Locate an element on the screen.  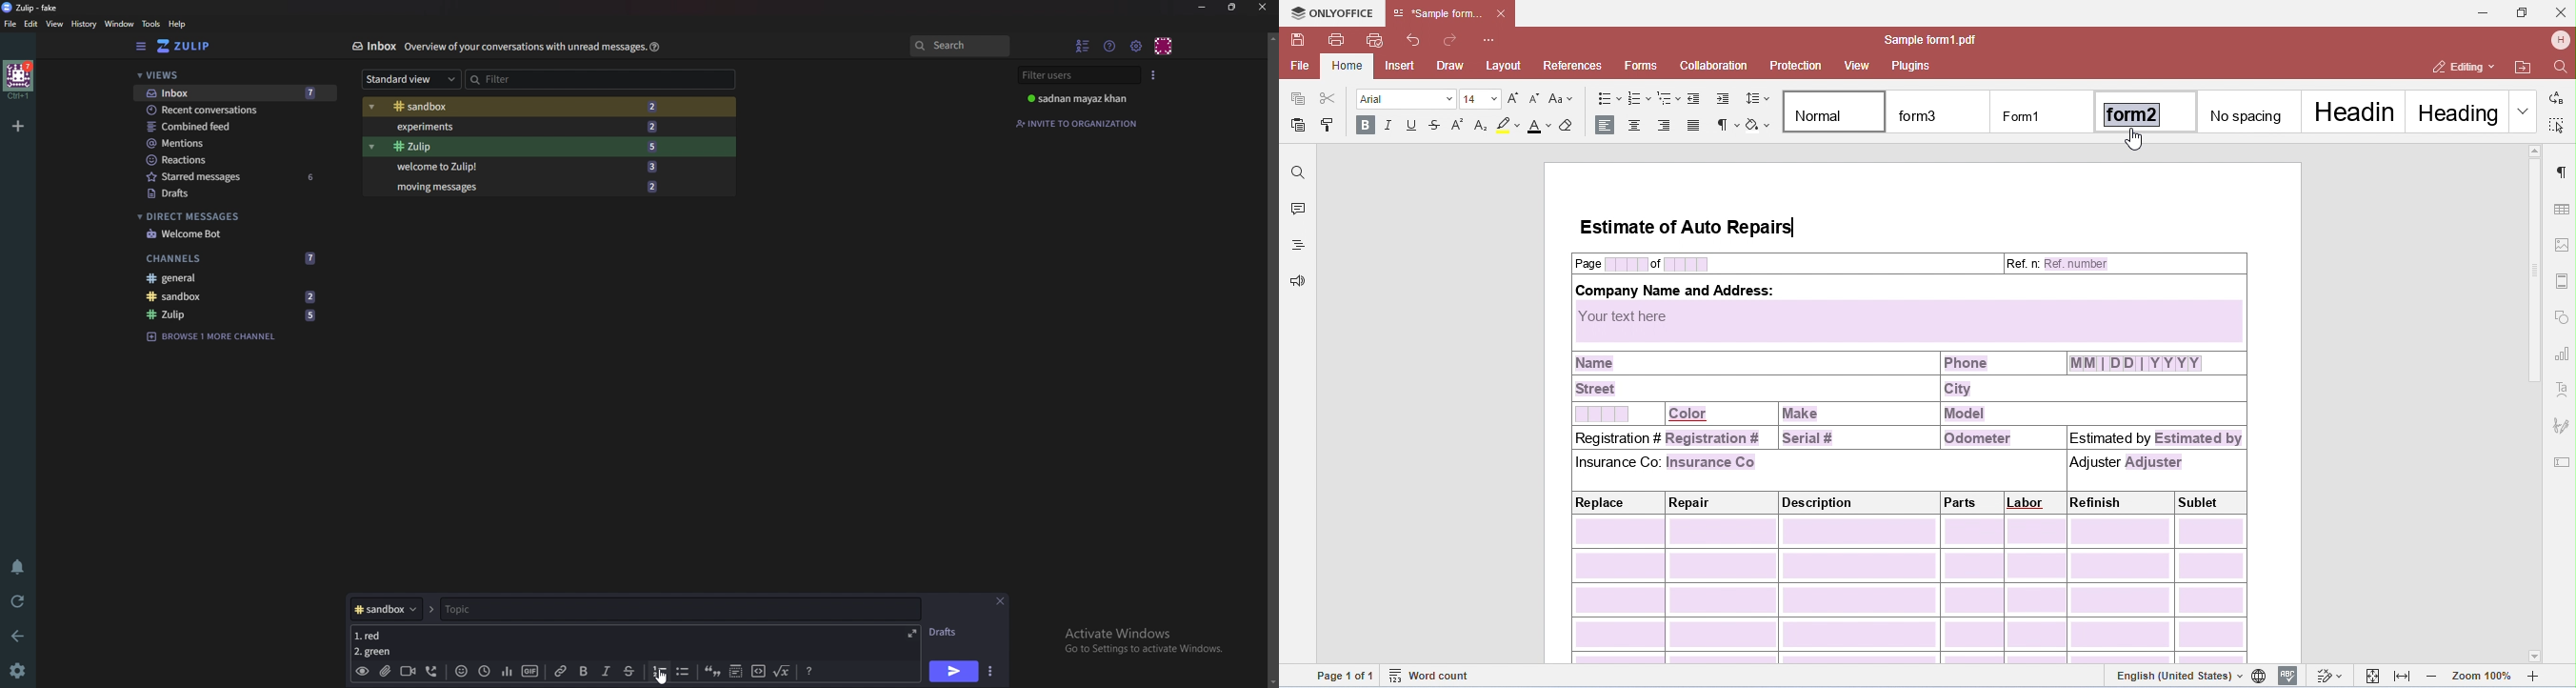
Channel is located at coordinates (385, 609).